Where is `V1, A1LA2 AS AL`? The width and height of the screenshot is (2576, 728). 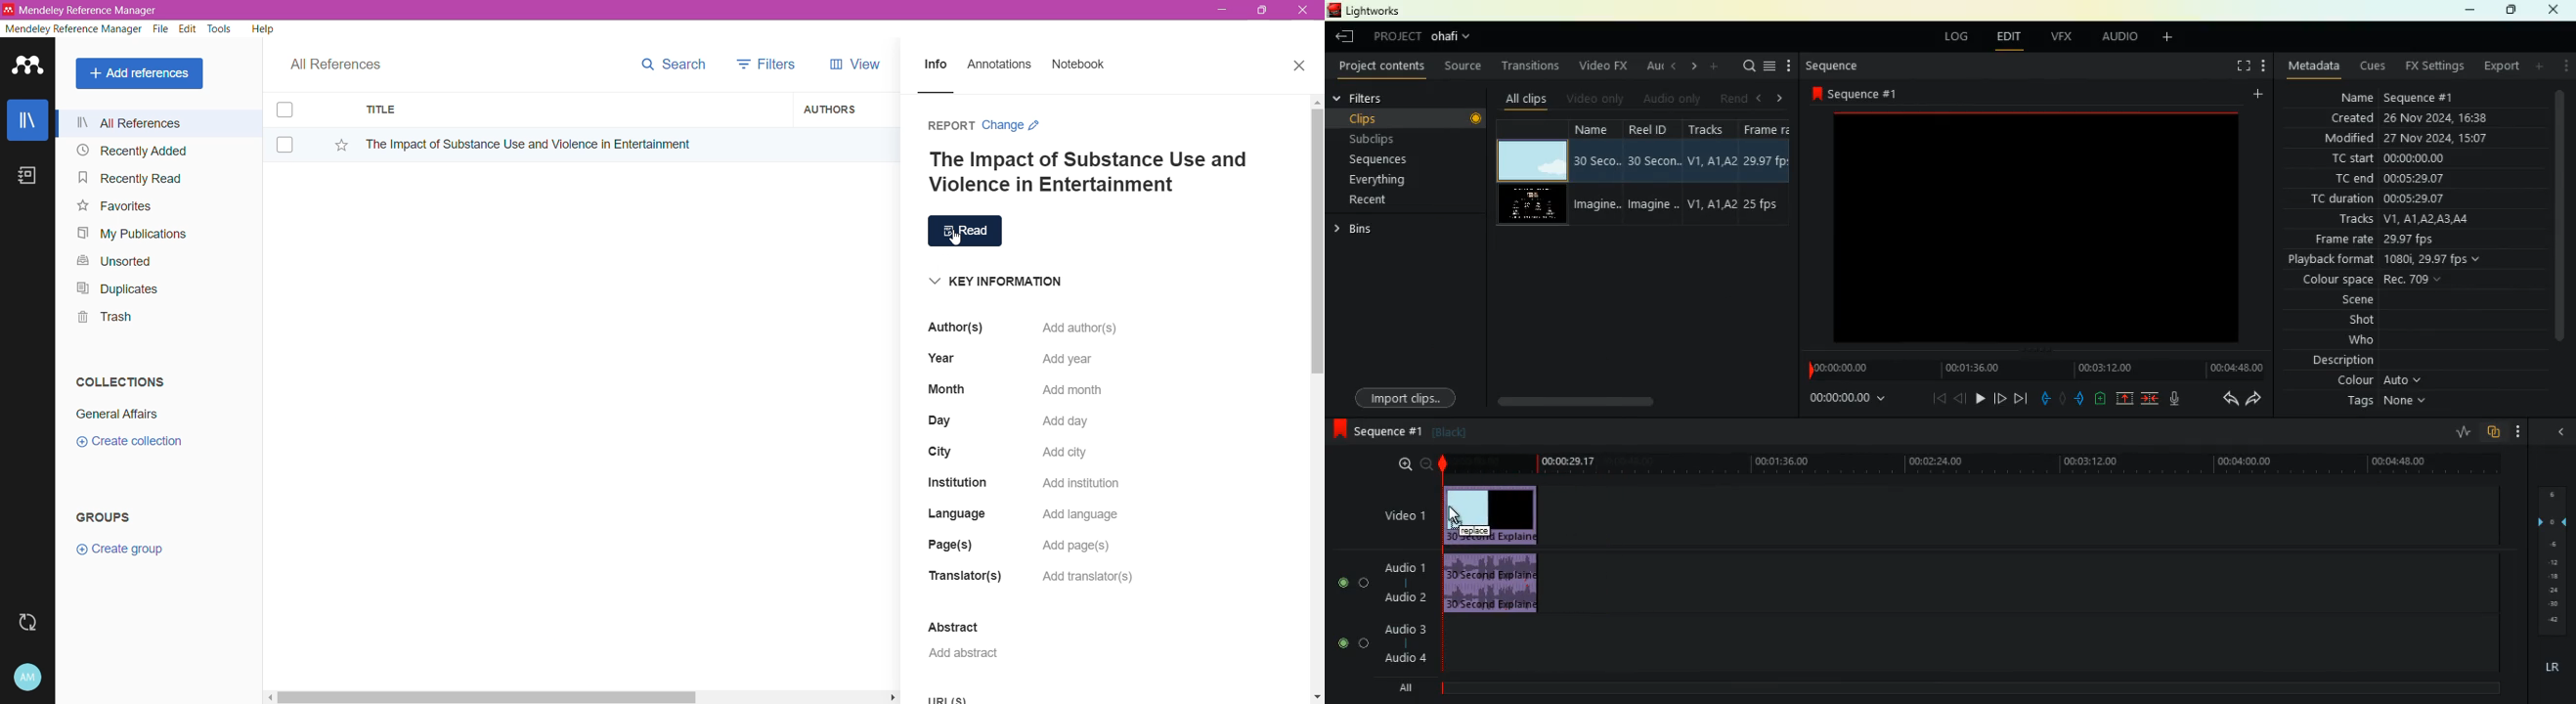 V1, A1LA2 AS AL is located at coordinates (2431, 218).